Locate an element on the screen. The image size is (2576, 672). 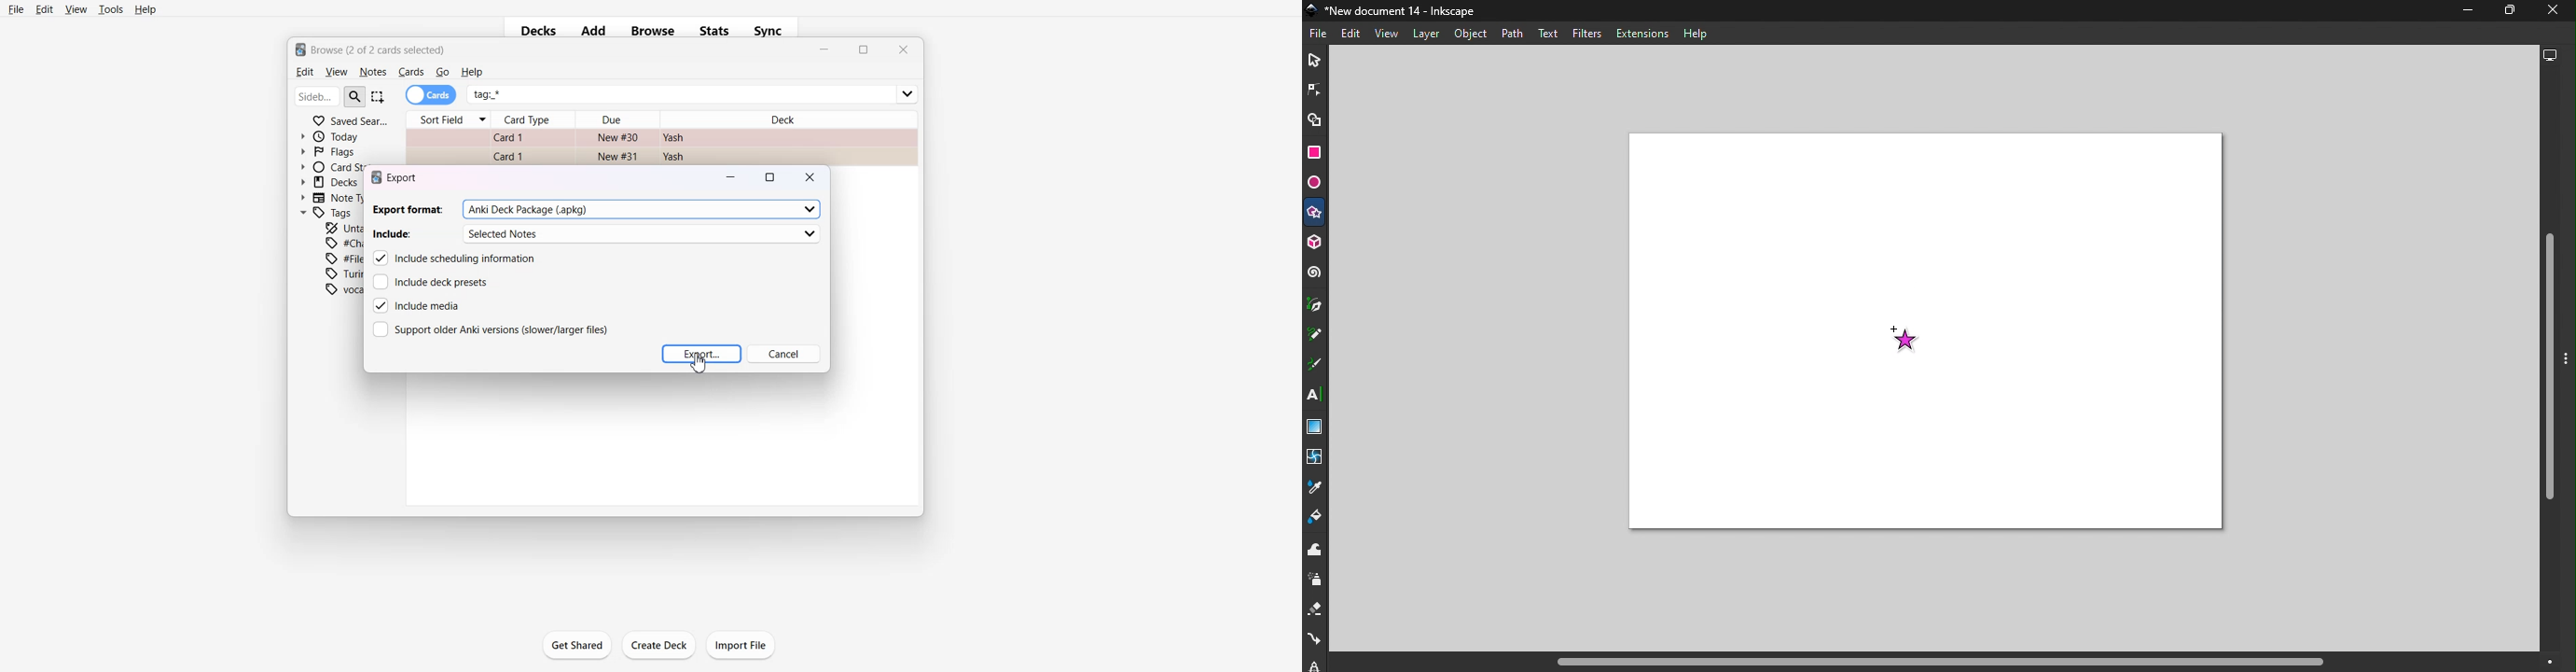
Edit is located at coordinates (1353, 34).